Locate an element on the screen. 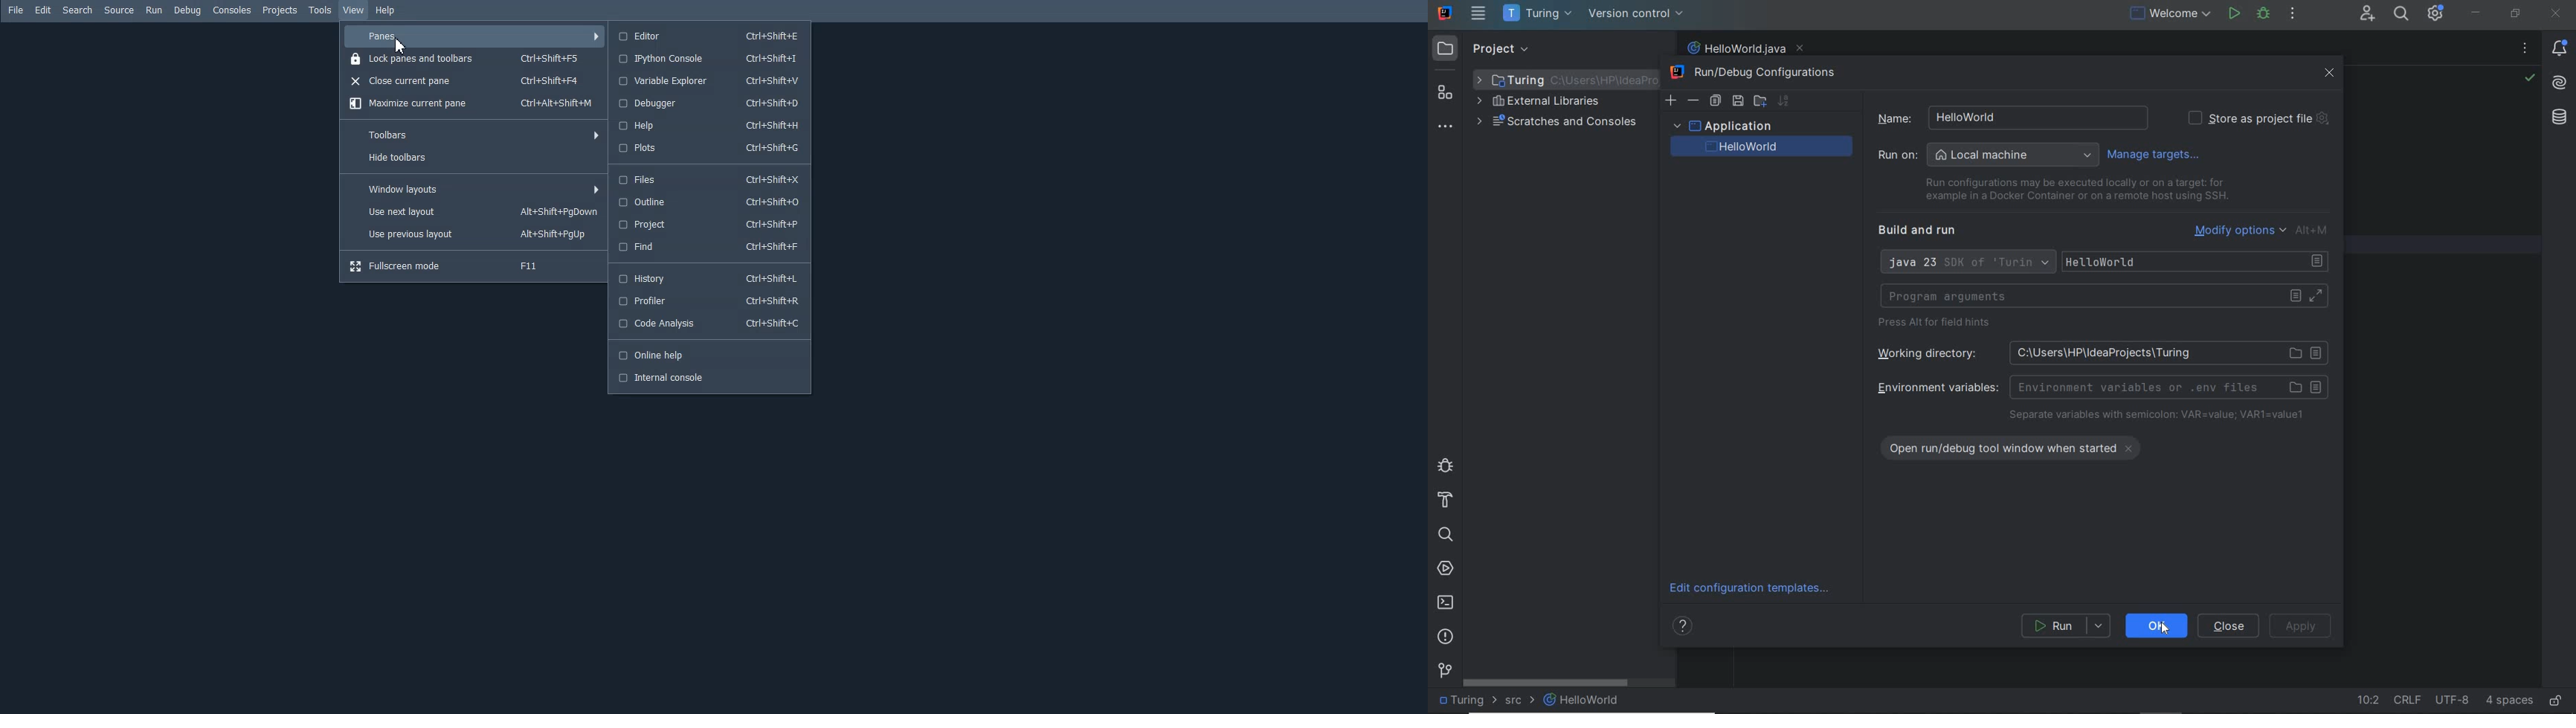 This screenshot has height=728, width=2576. Editor is located at coordinates (706, 35).